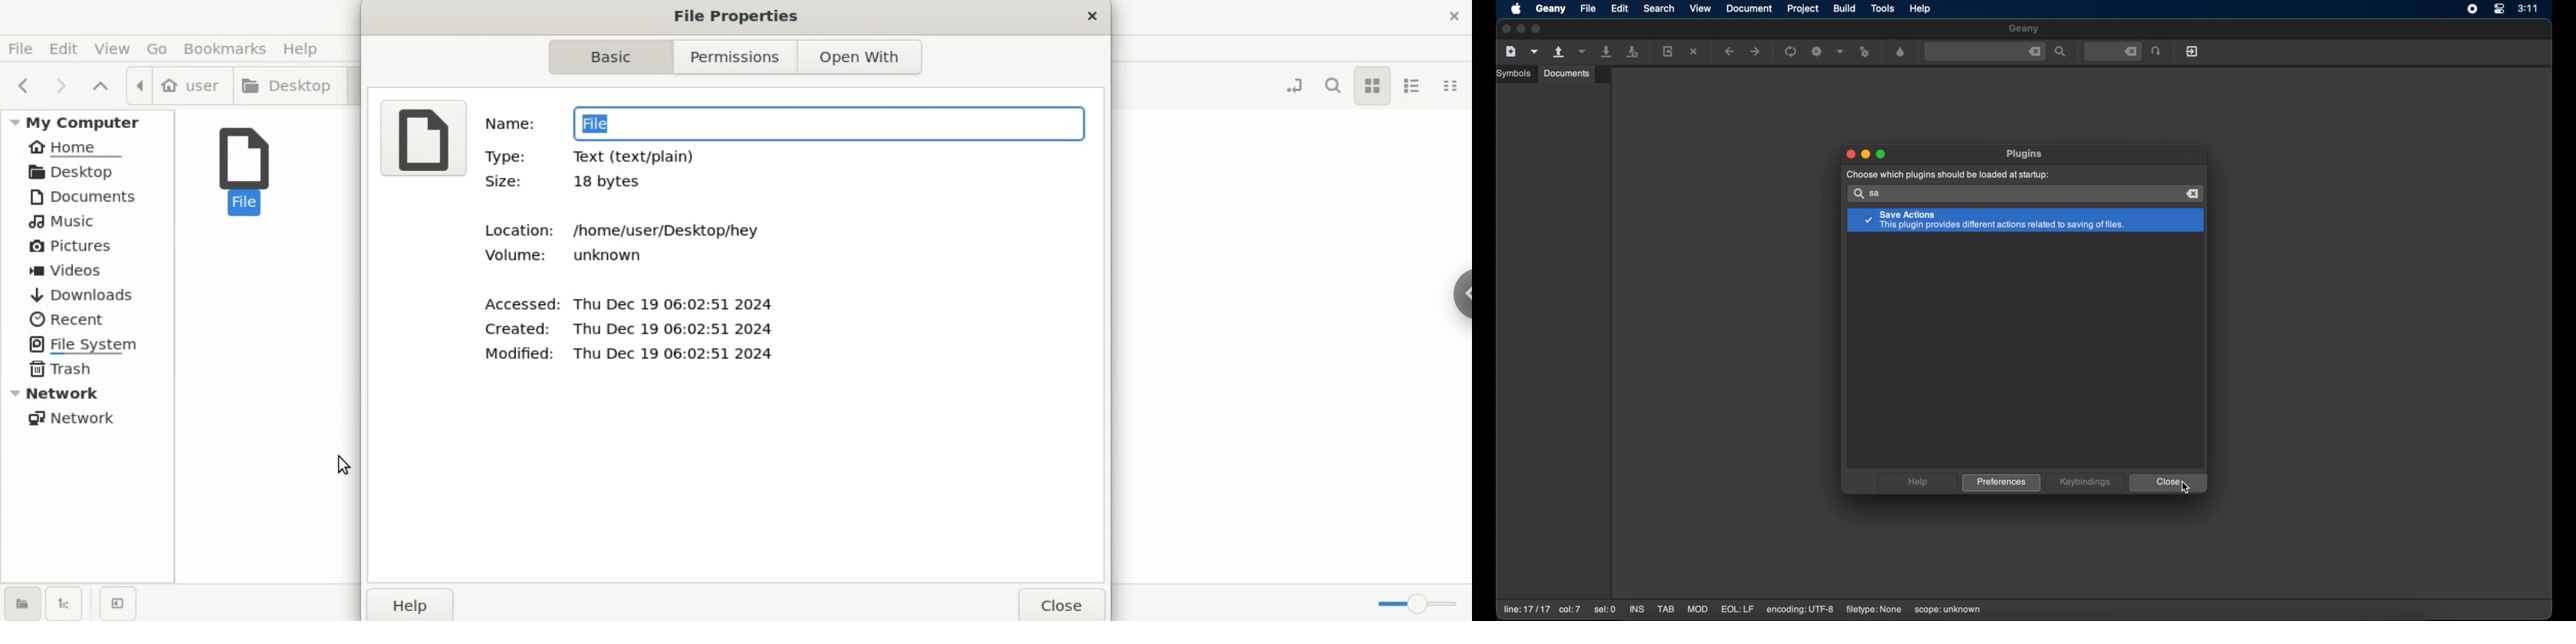 The height and width of the screenshot is (644, 2576). I want to click on INS, so click(1638, 610).